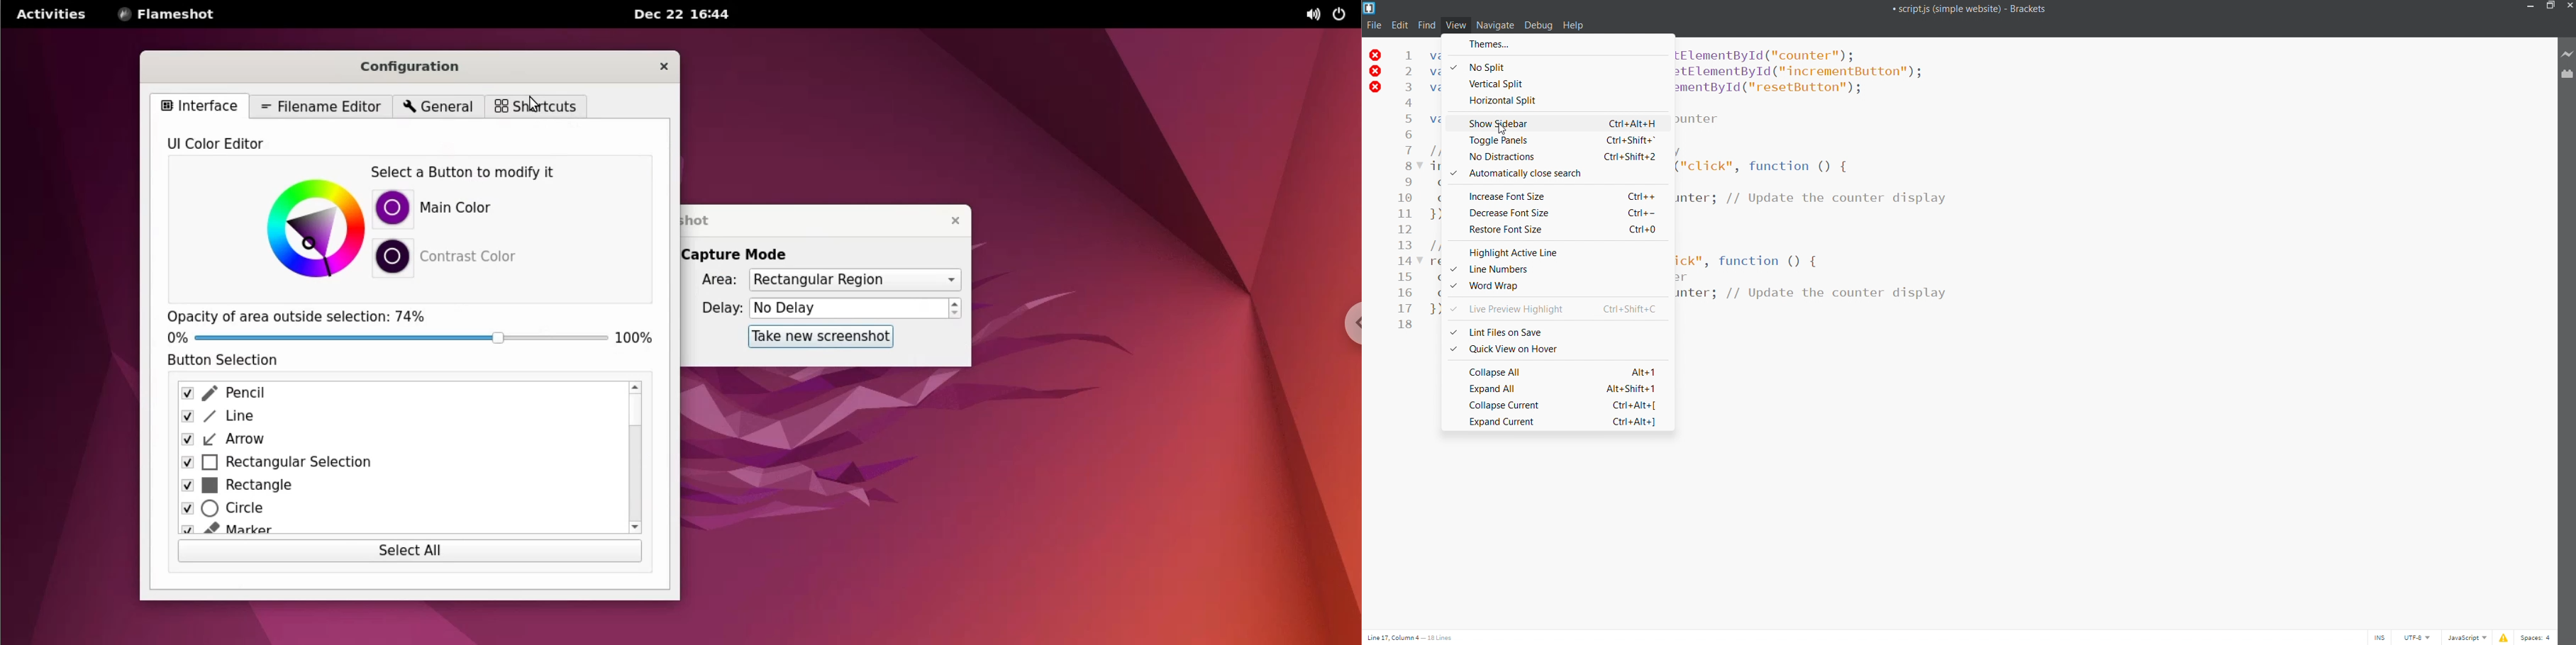 The image size is (2576, 672). I want to click on expand current, so click(1550, 422).